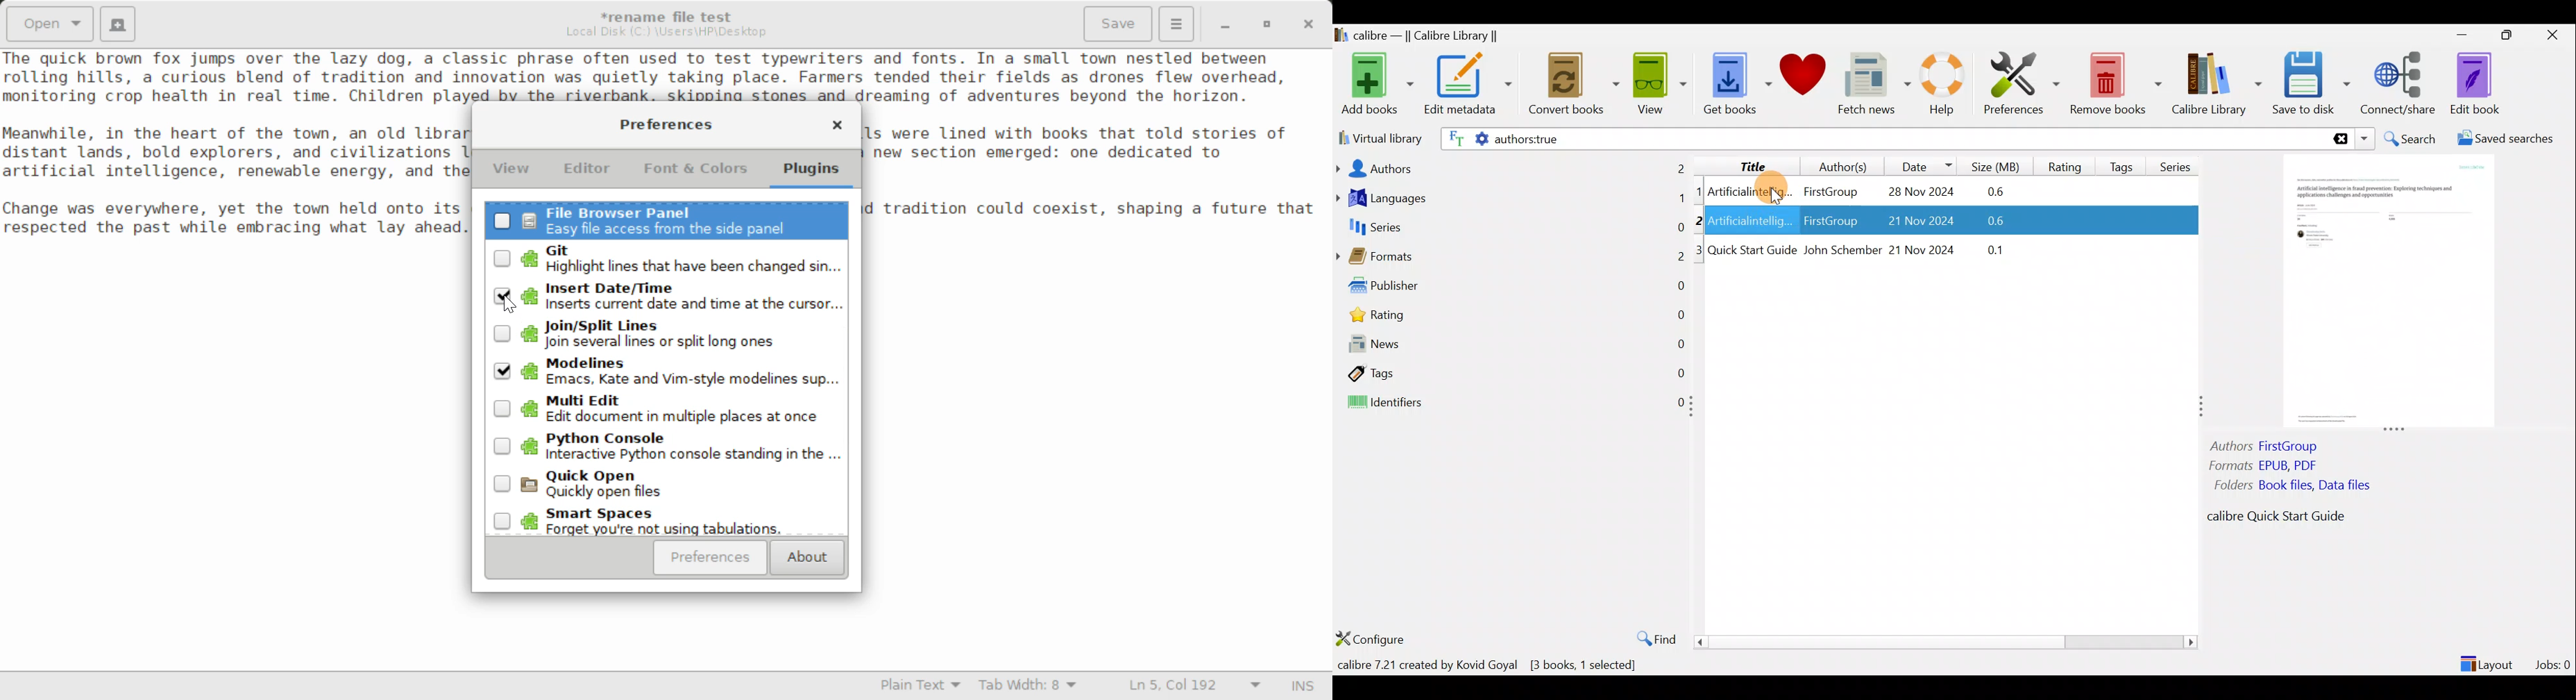 The image size is (2576, 700). Describe the element at coordinates (502, 297) in the screenshot. I see `Cursor Position to Unselect` at that location.